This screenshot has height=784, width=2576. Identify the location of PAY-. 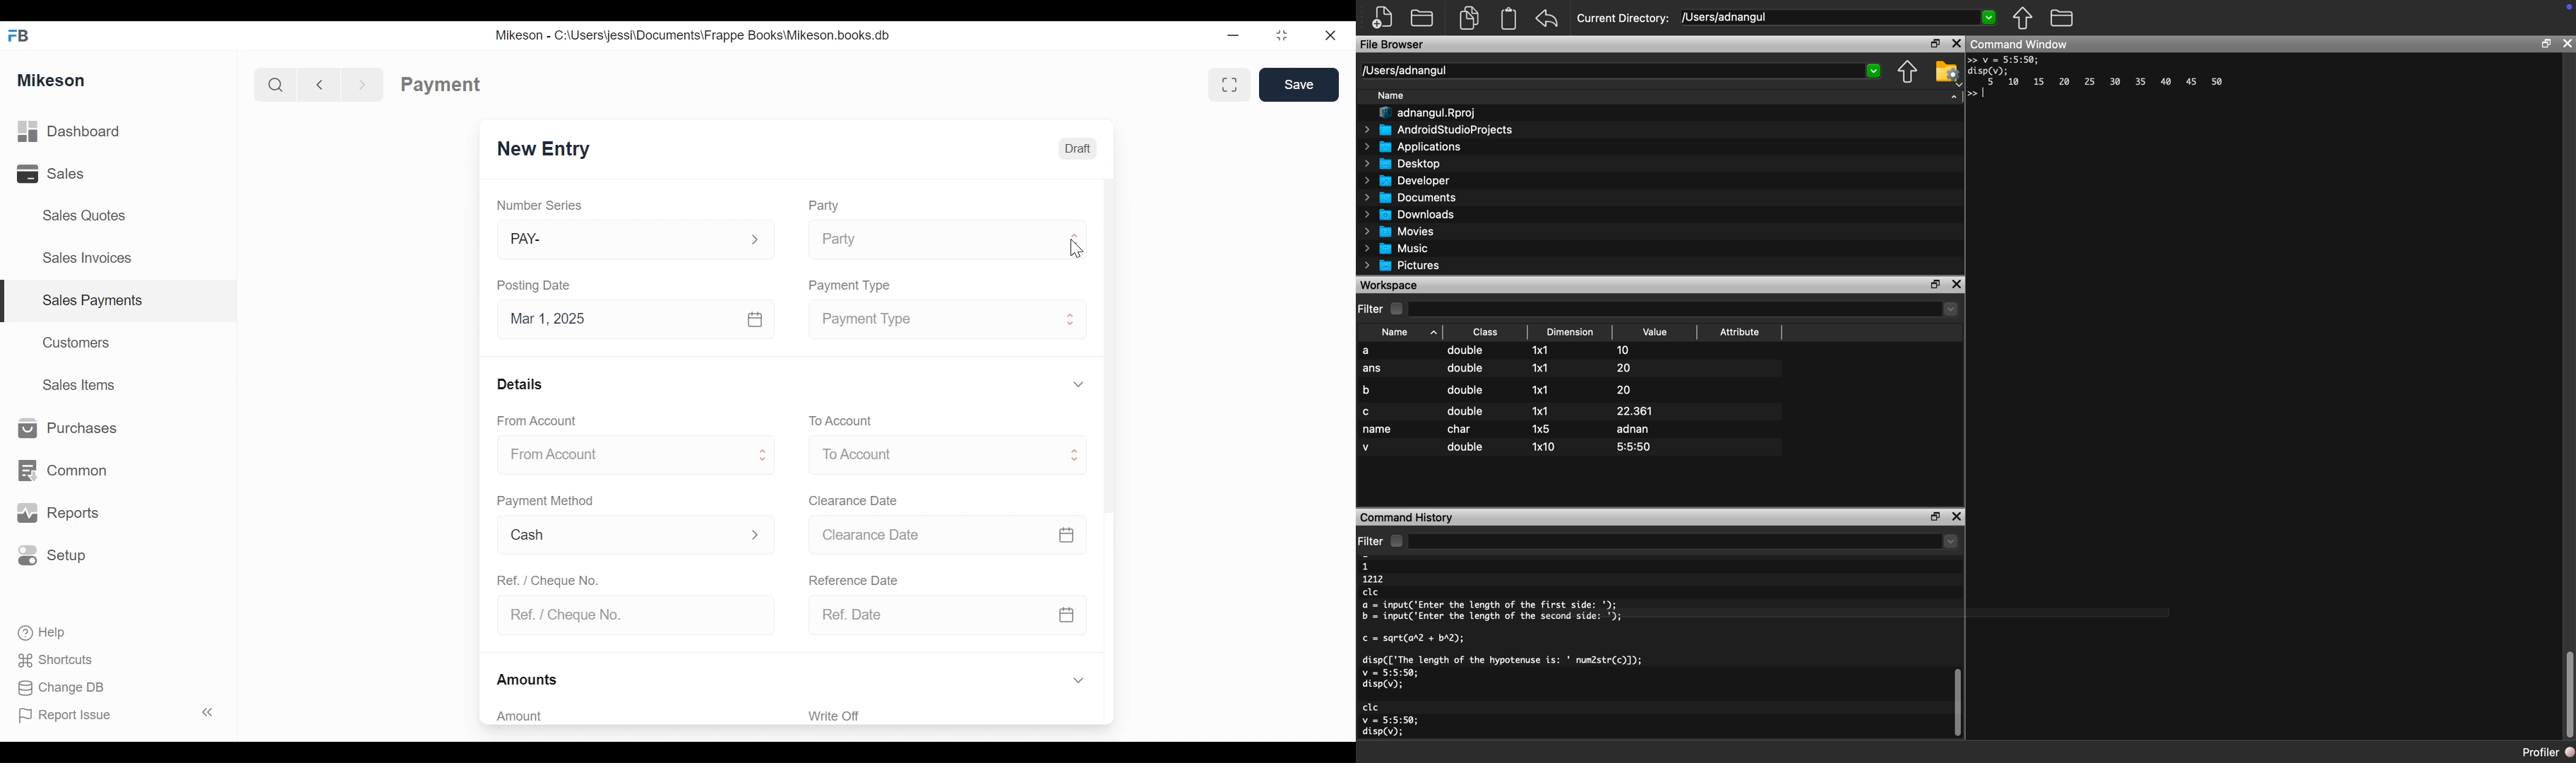
(636, 238).